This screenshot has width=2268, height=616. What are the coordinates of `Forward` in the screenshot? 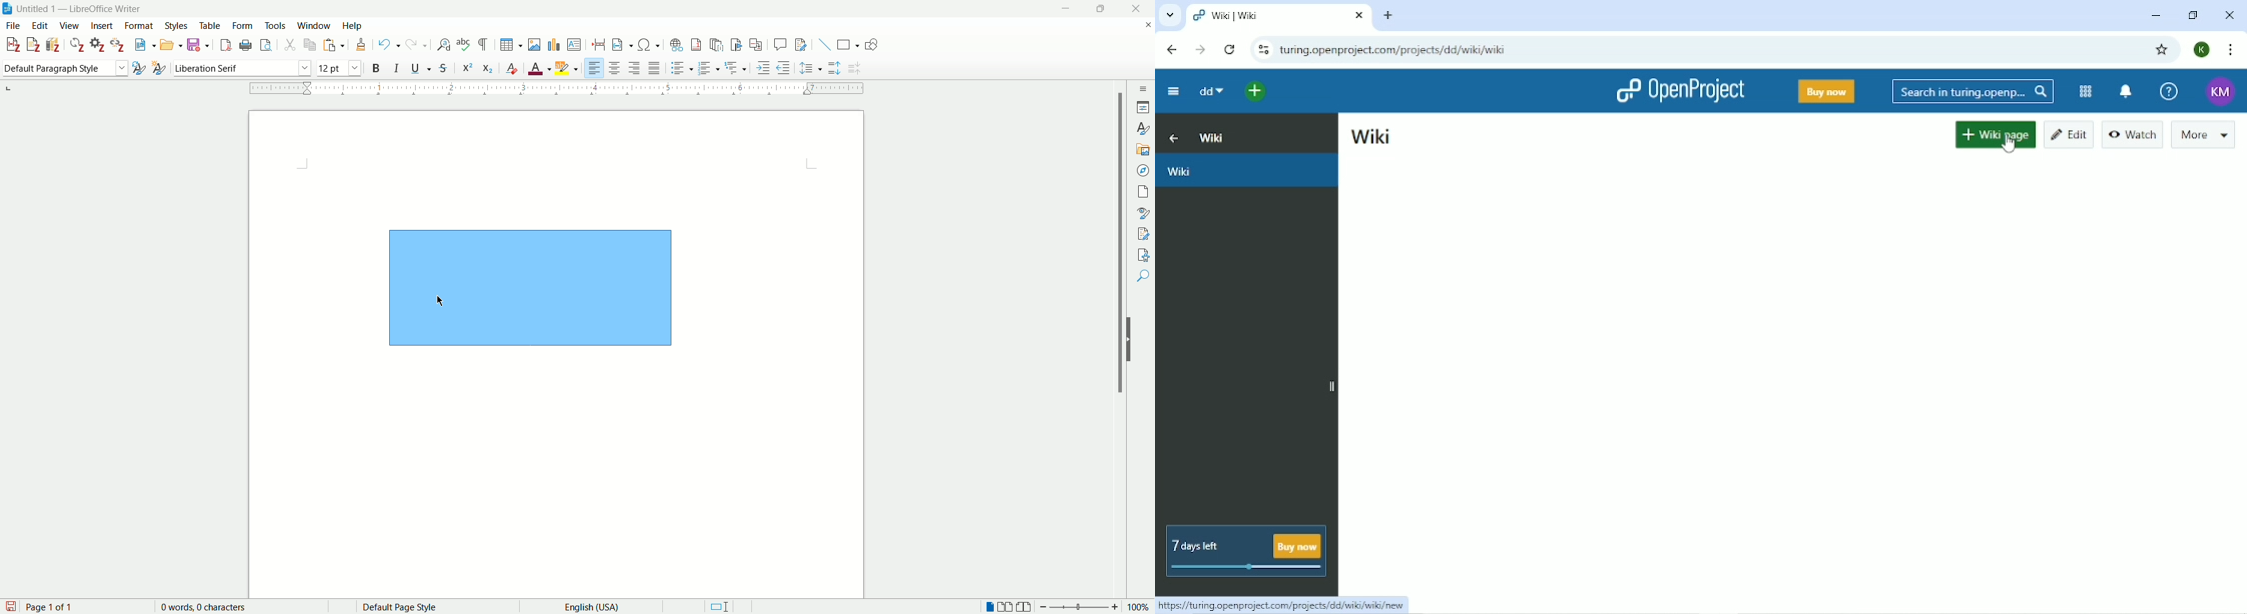 It's located at (1200, 50).